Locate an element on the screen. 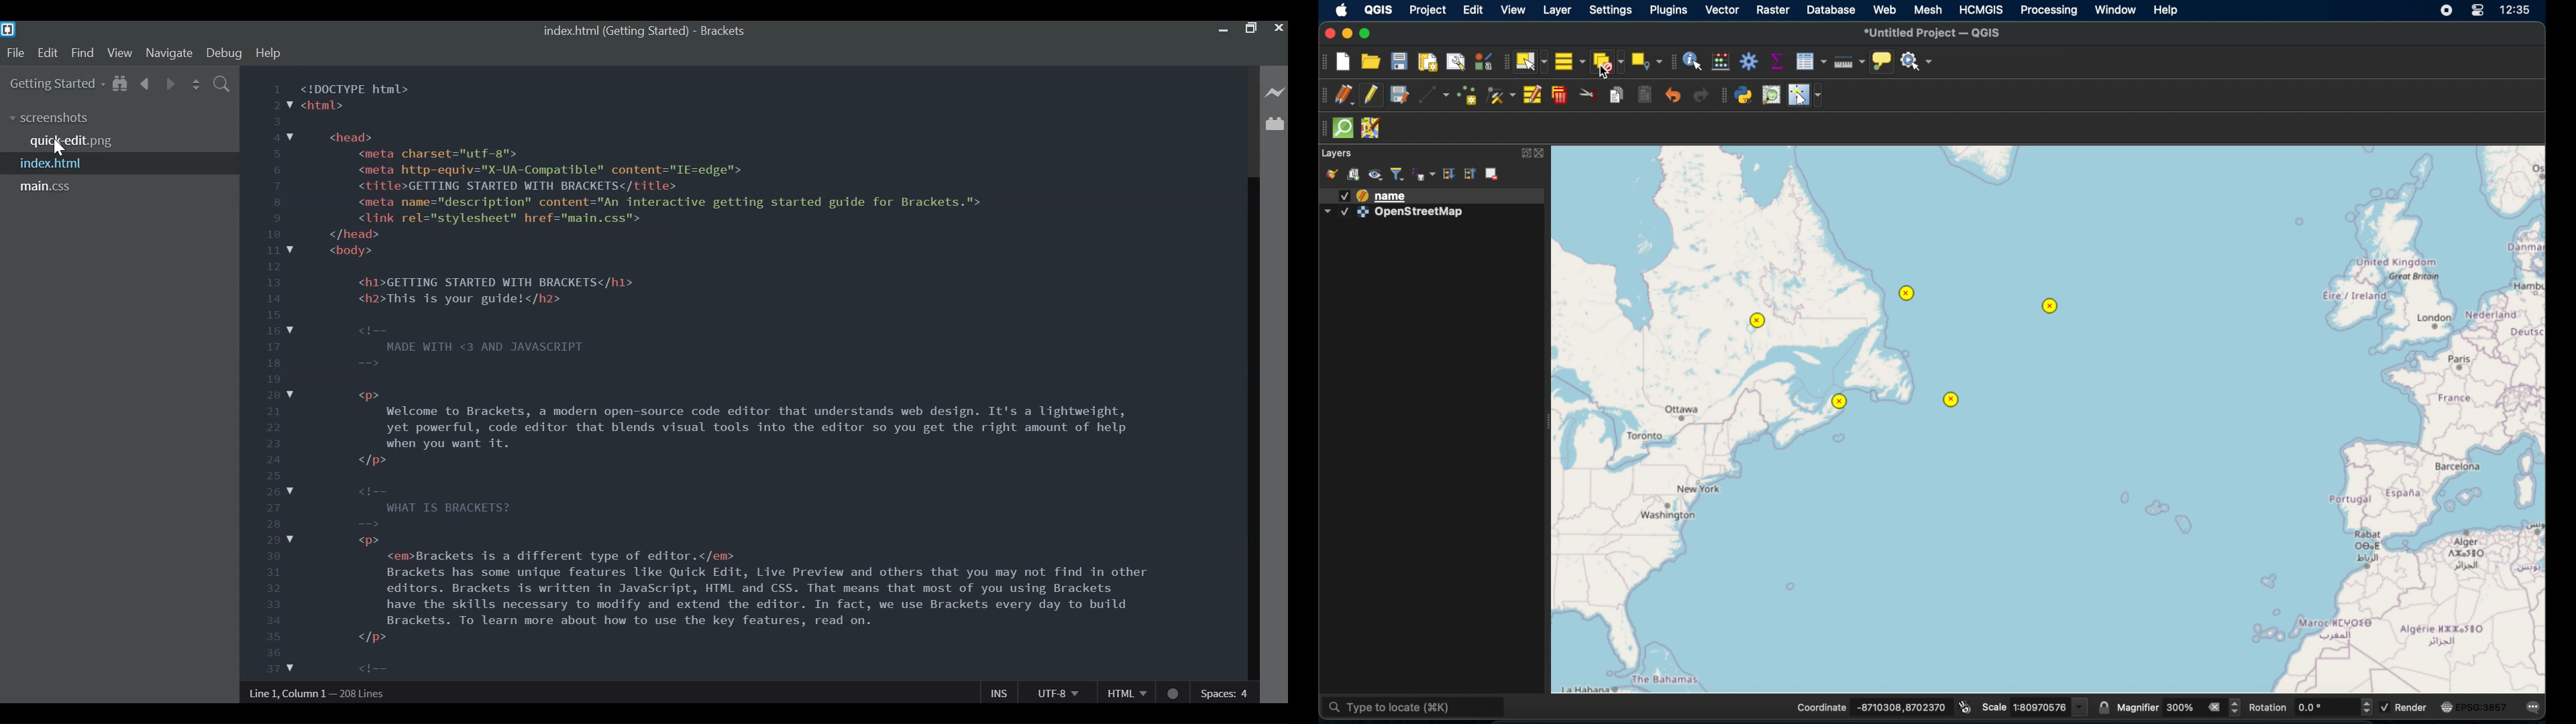 Image resolution: width=2576 pixels, height=728 pixels. jsom remote is located at coordinates (1371, 127).